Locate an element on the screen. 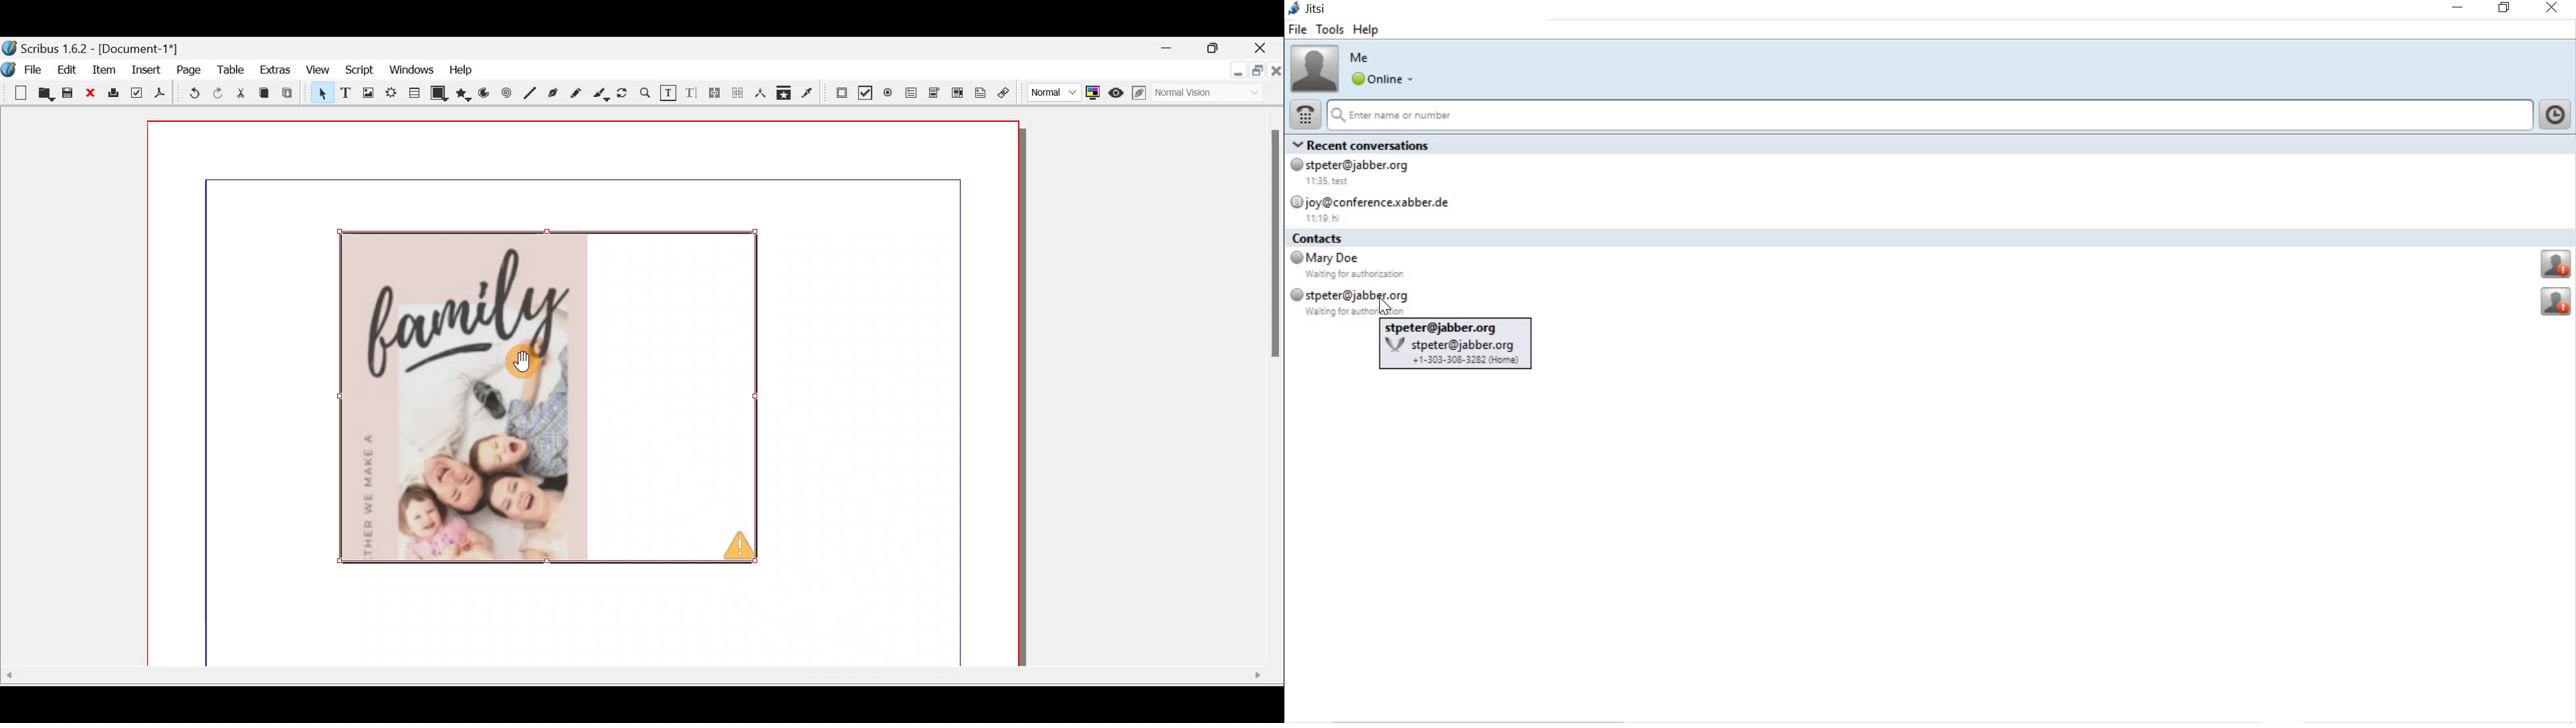 The height and width of the screenshot is (728, 2576). PDF radio button is located at coordinates (889, 91).